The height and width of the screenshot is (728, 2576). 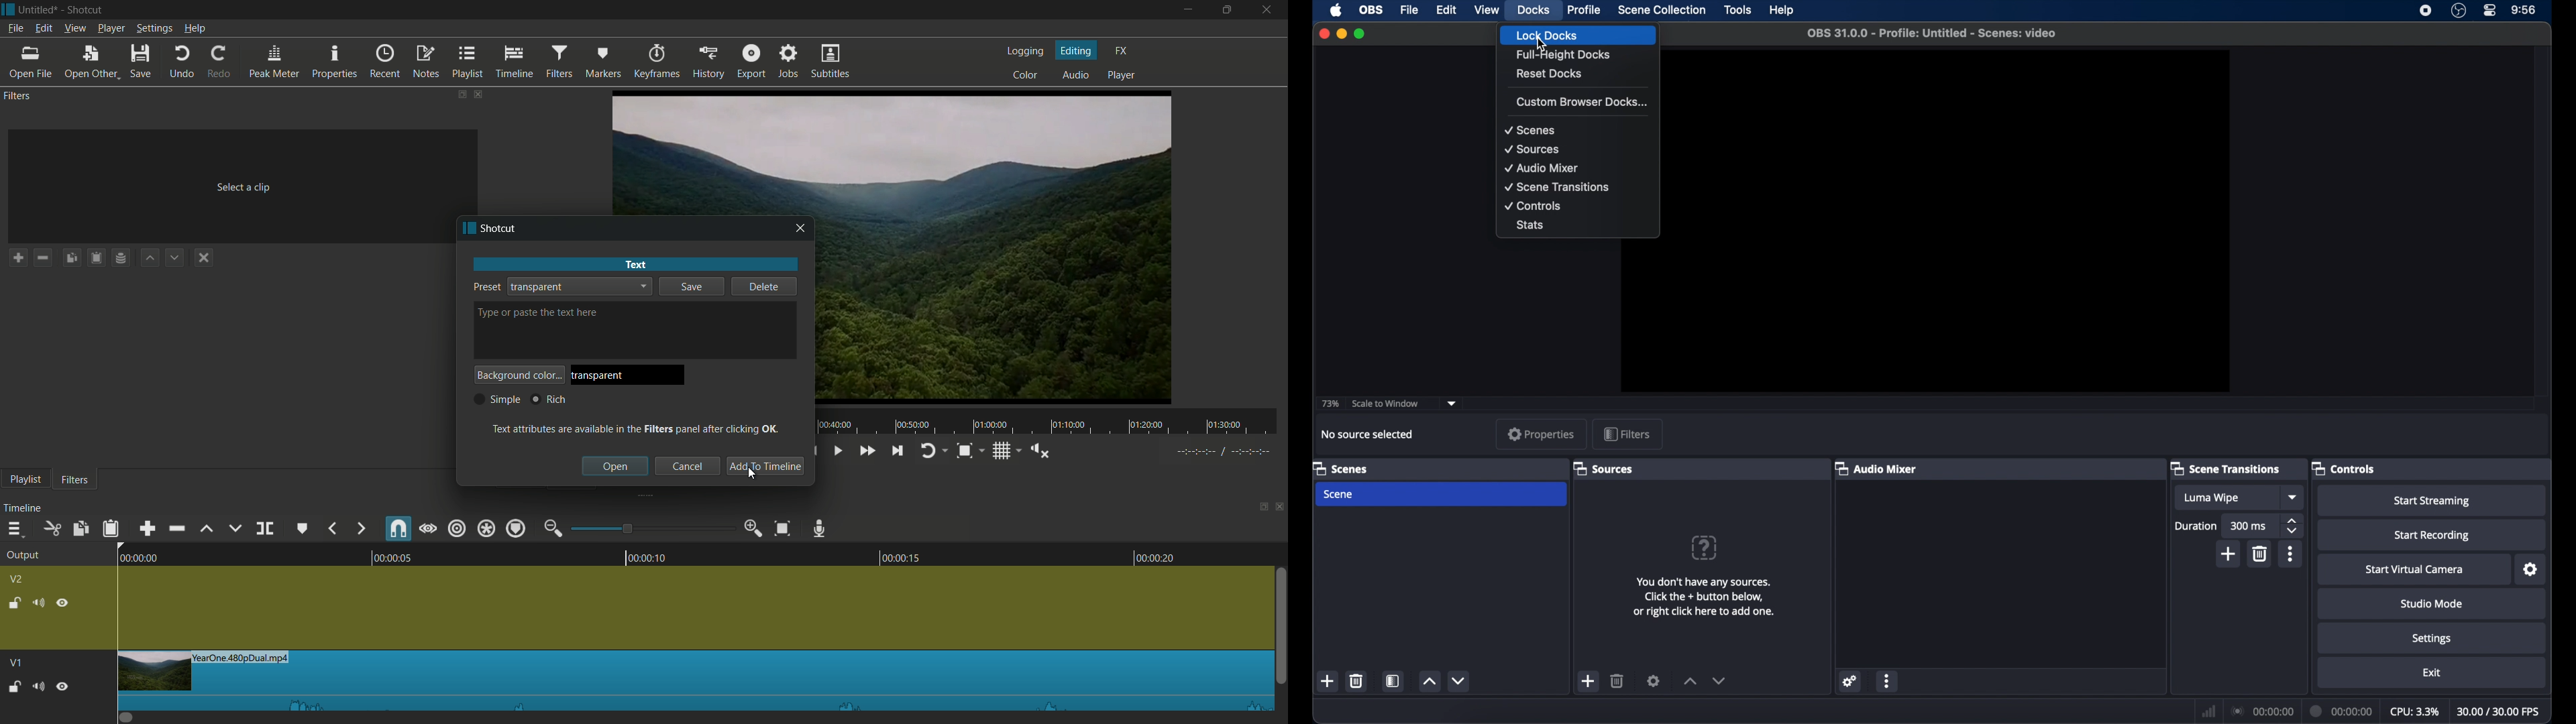 I want to click on settings, so click(x=2530, y=569).